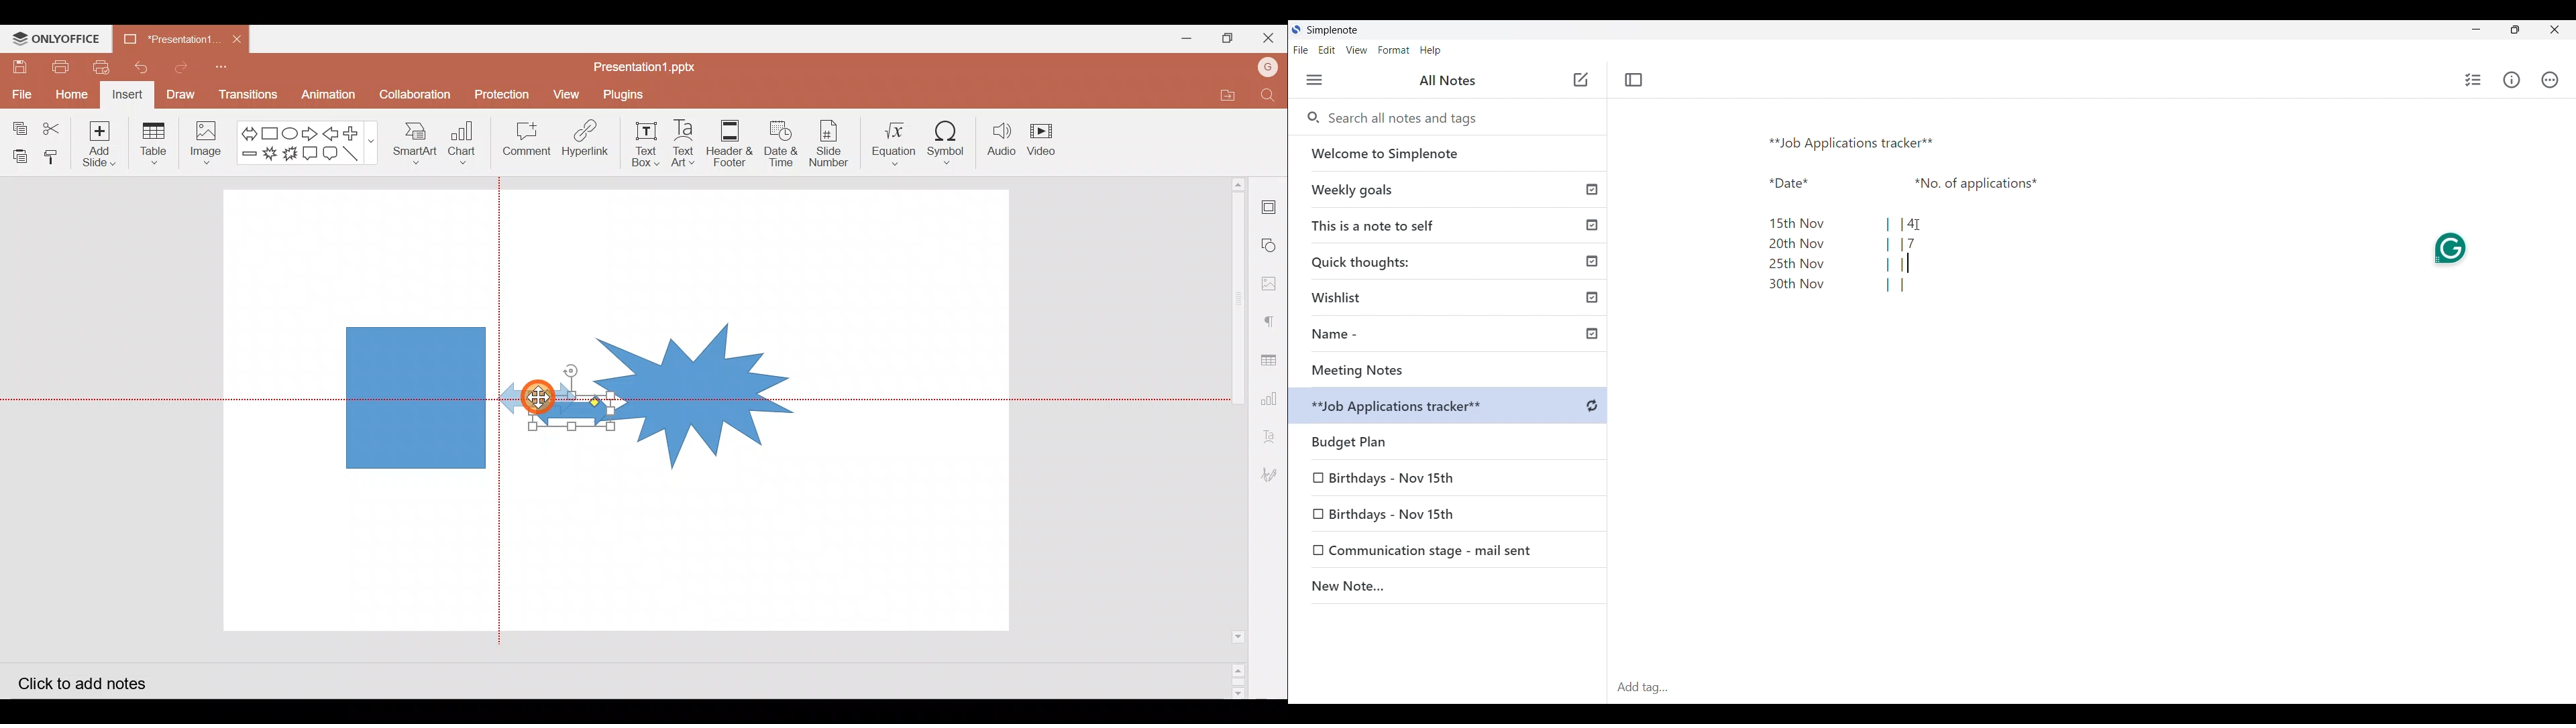 The image size is (2576, 728). What do you see at coordinates (589, 141) in the screenshot?
I see `Hyperlink` at bounding box center [589, 141].